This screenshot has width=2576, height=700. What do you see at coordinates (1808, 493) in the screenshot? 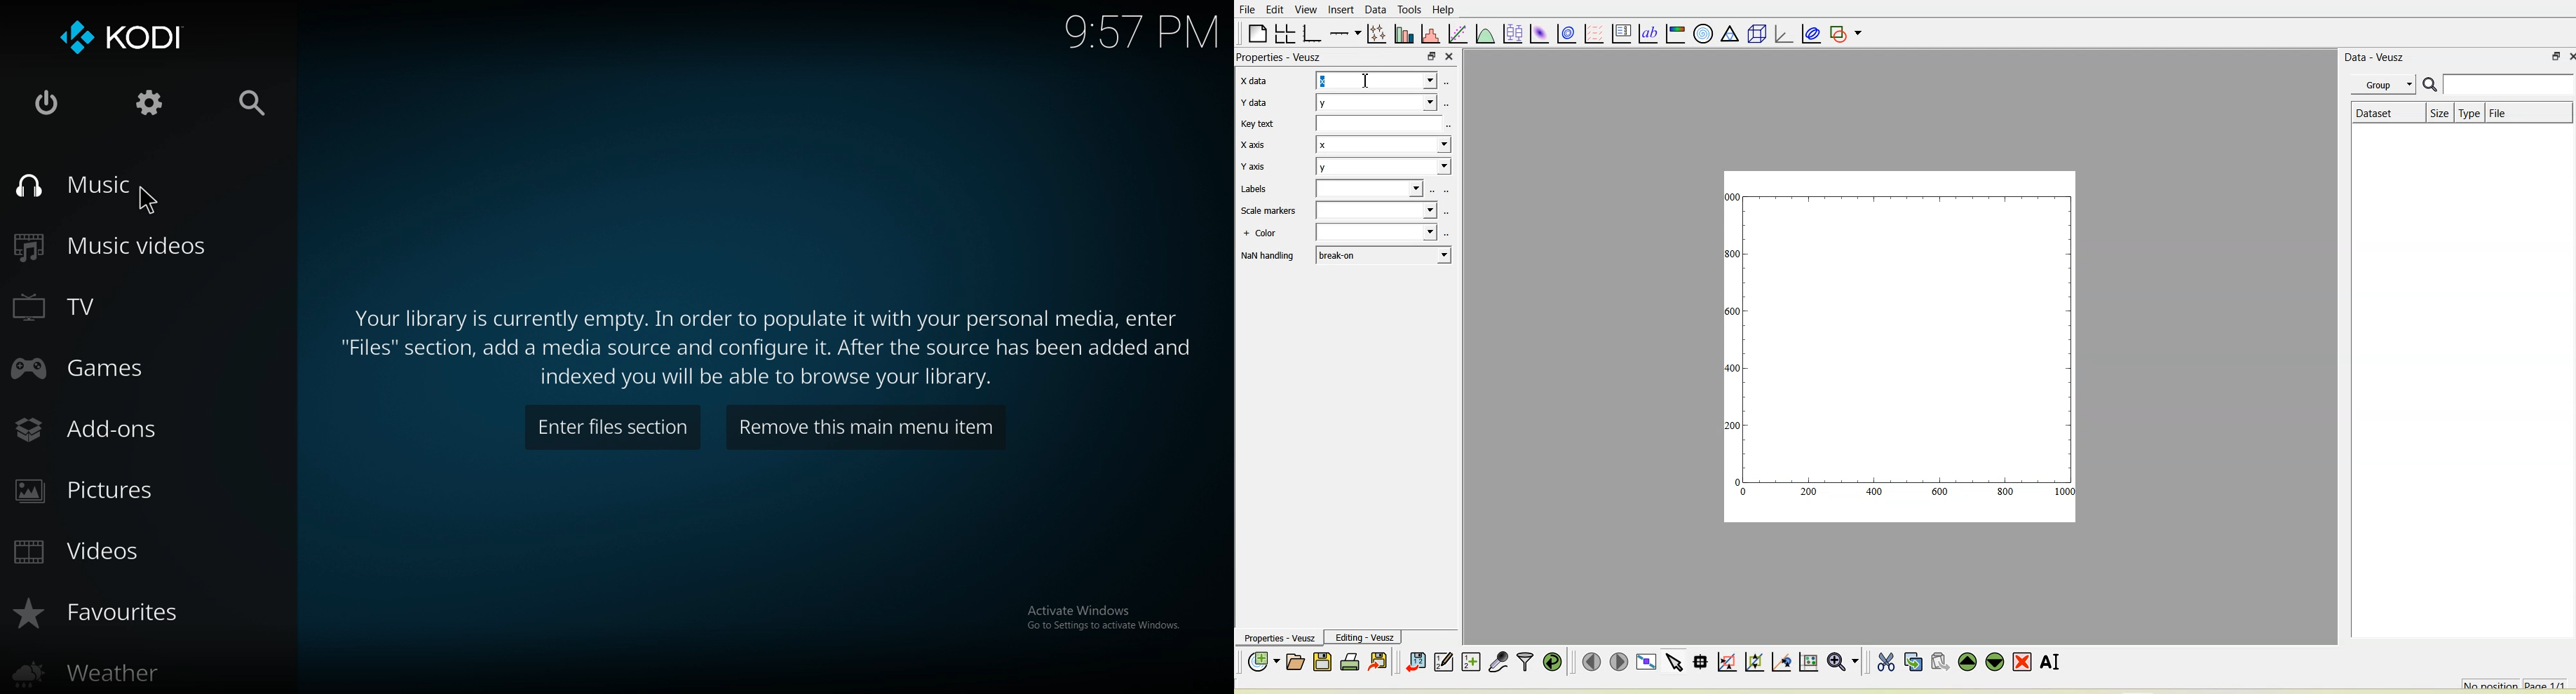
I see `200` at bounding box center [1808, 493].